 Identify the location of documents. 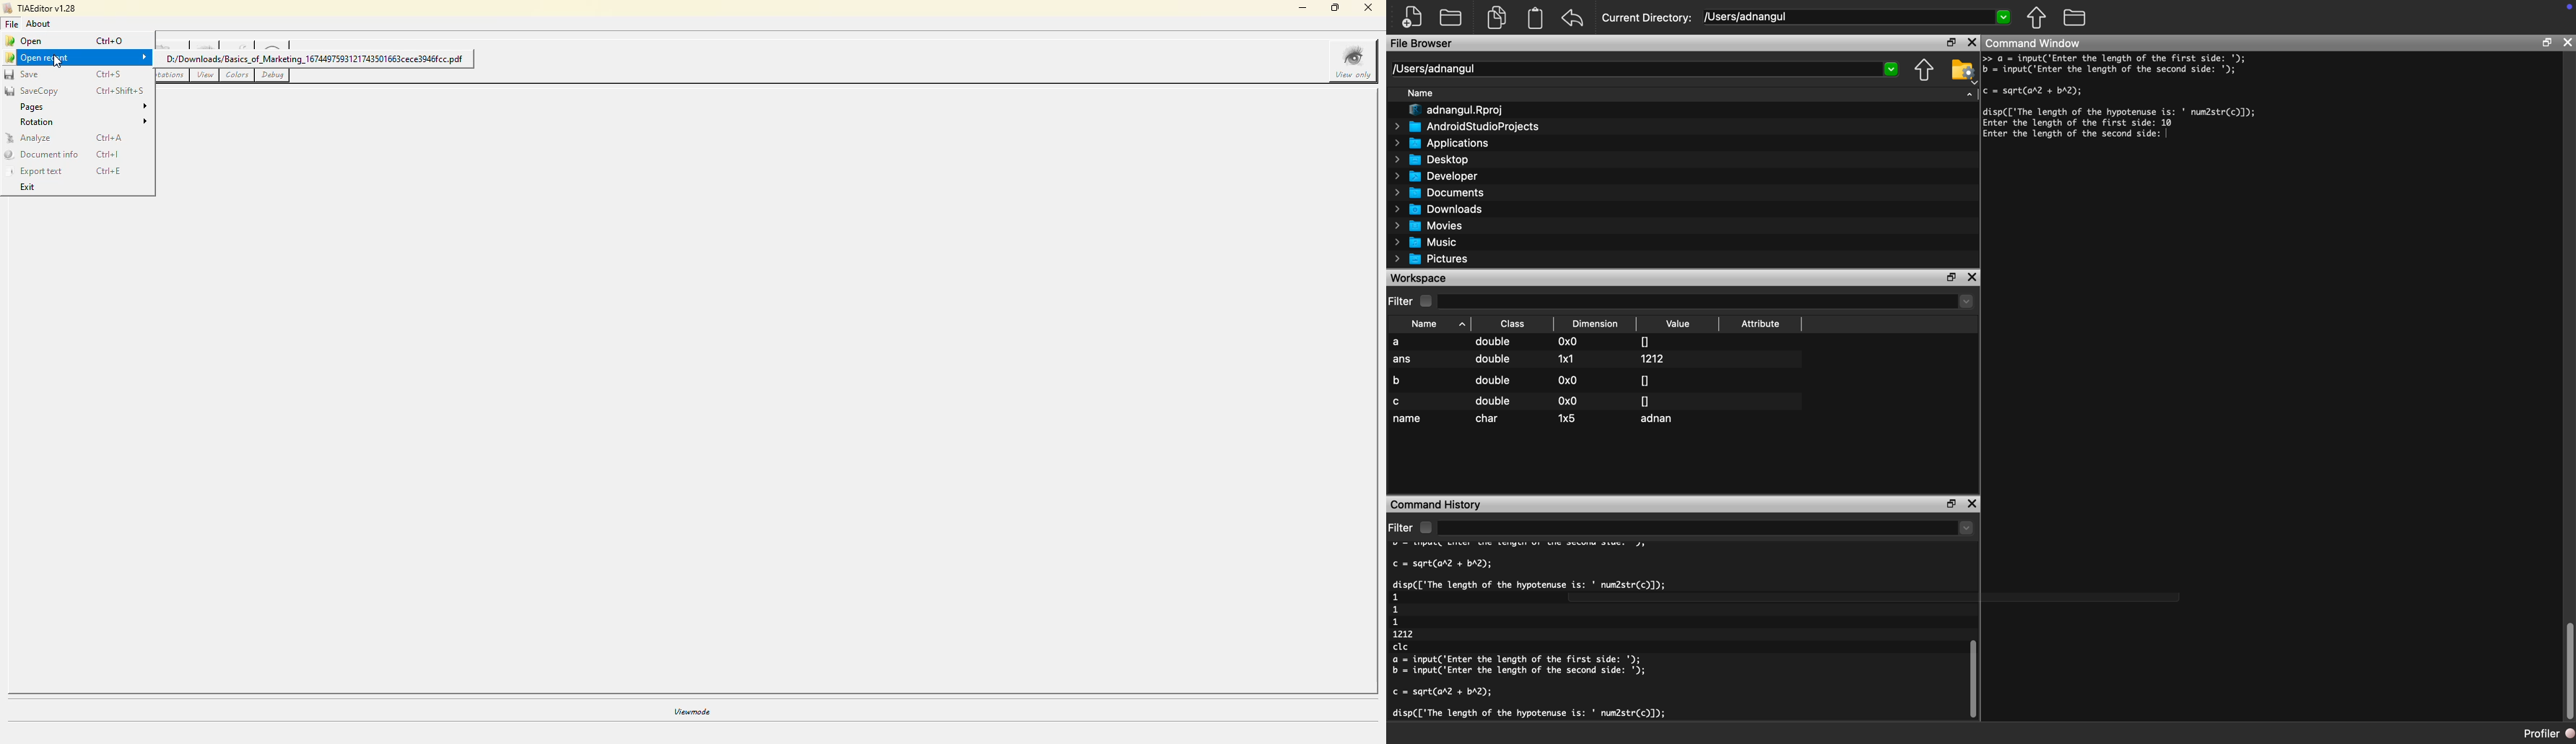
(1496, 17).